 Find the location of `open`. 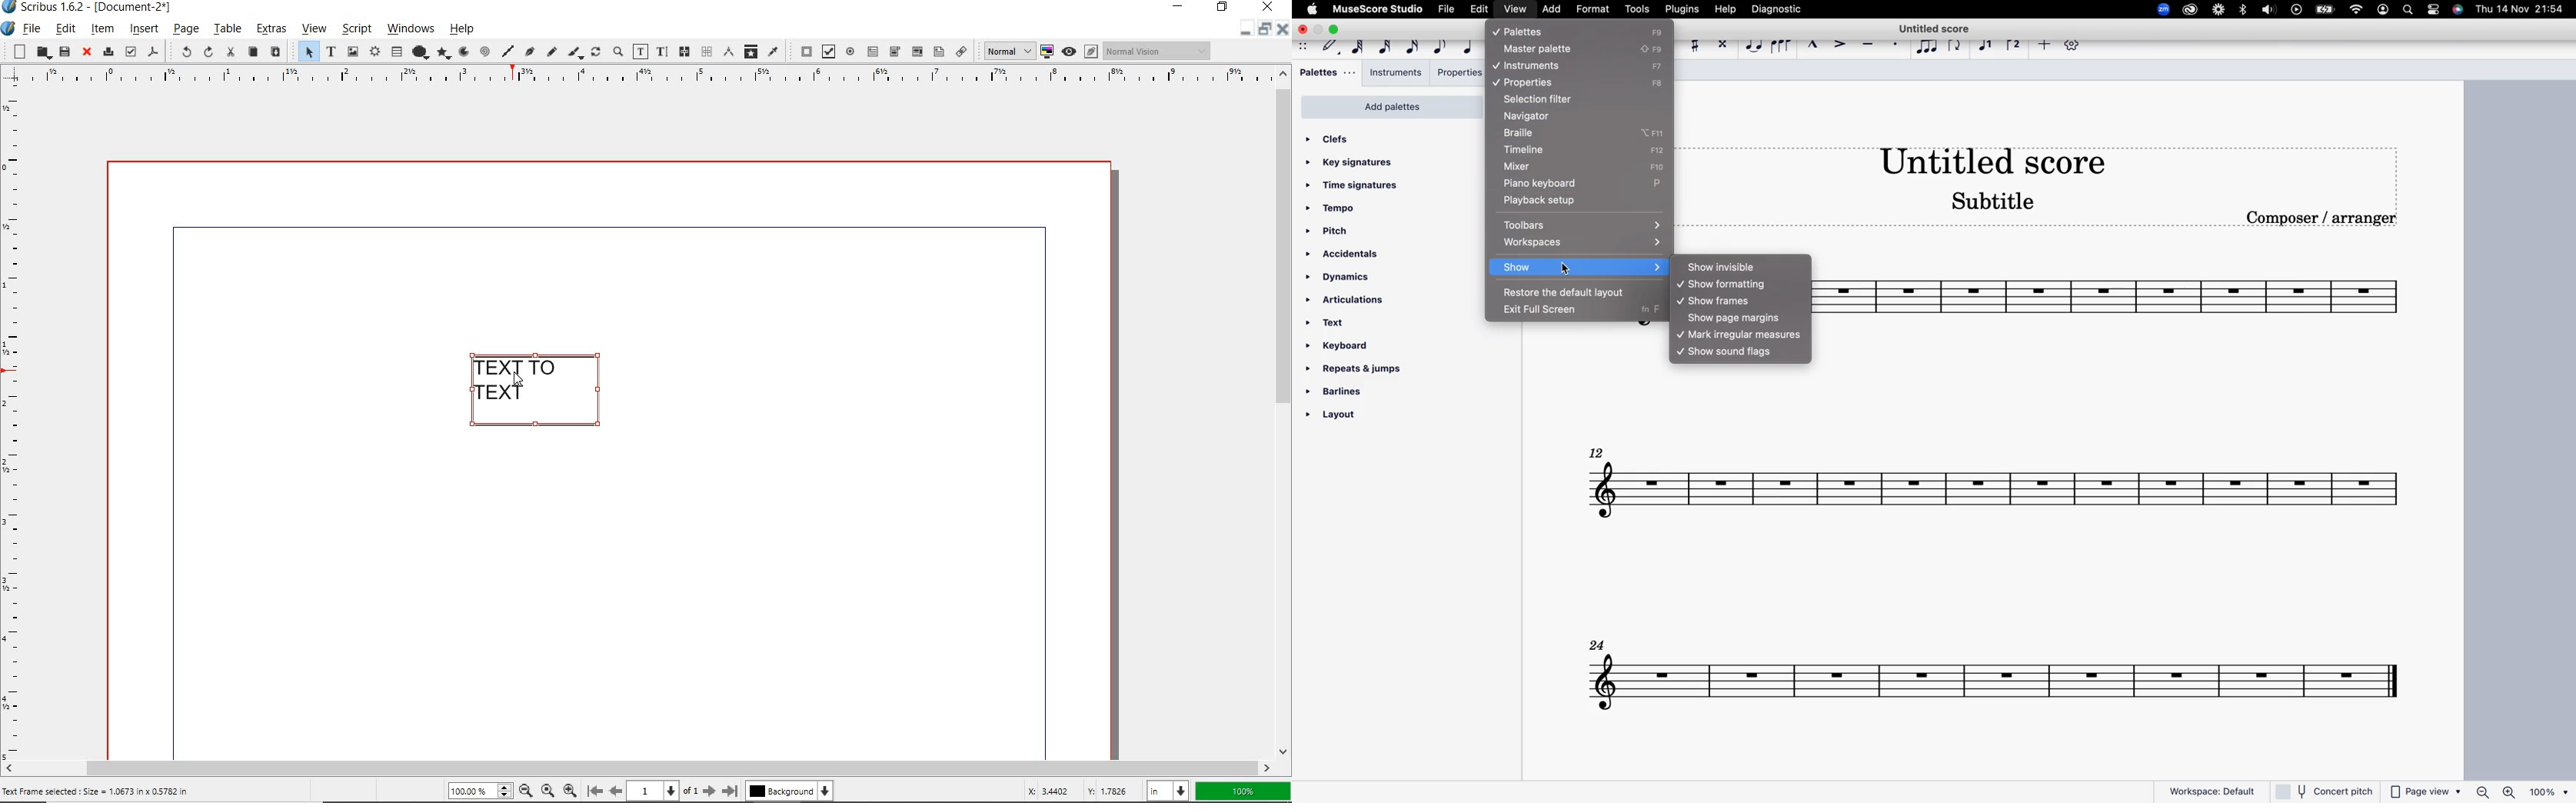

open is located at coordinates (43, 52).